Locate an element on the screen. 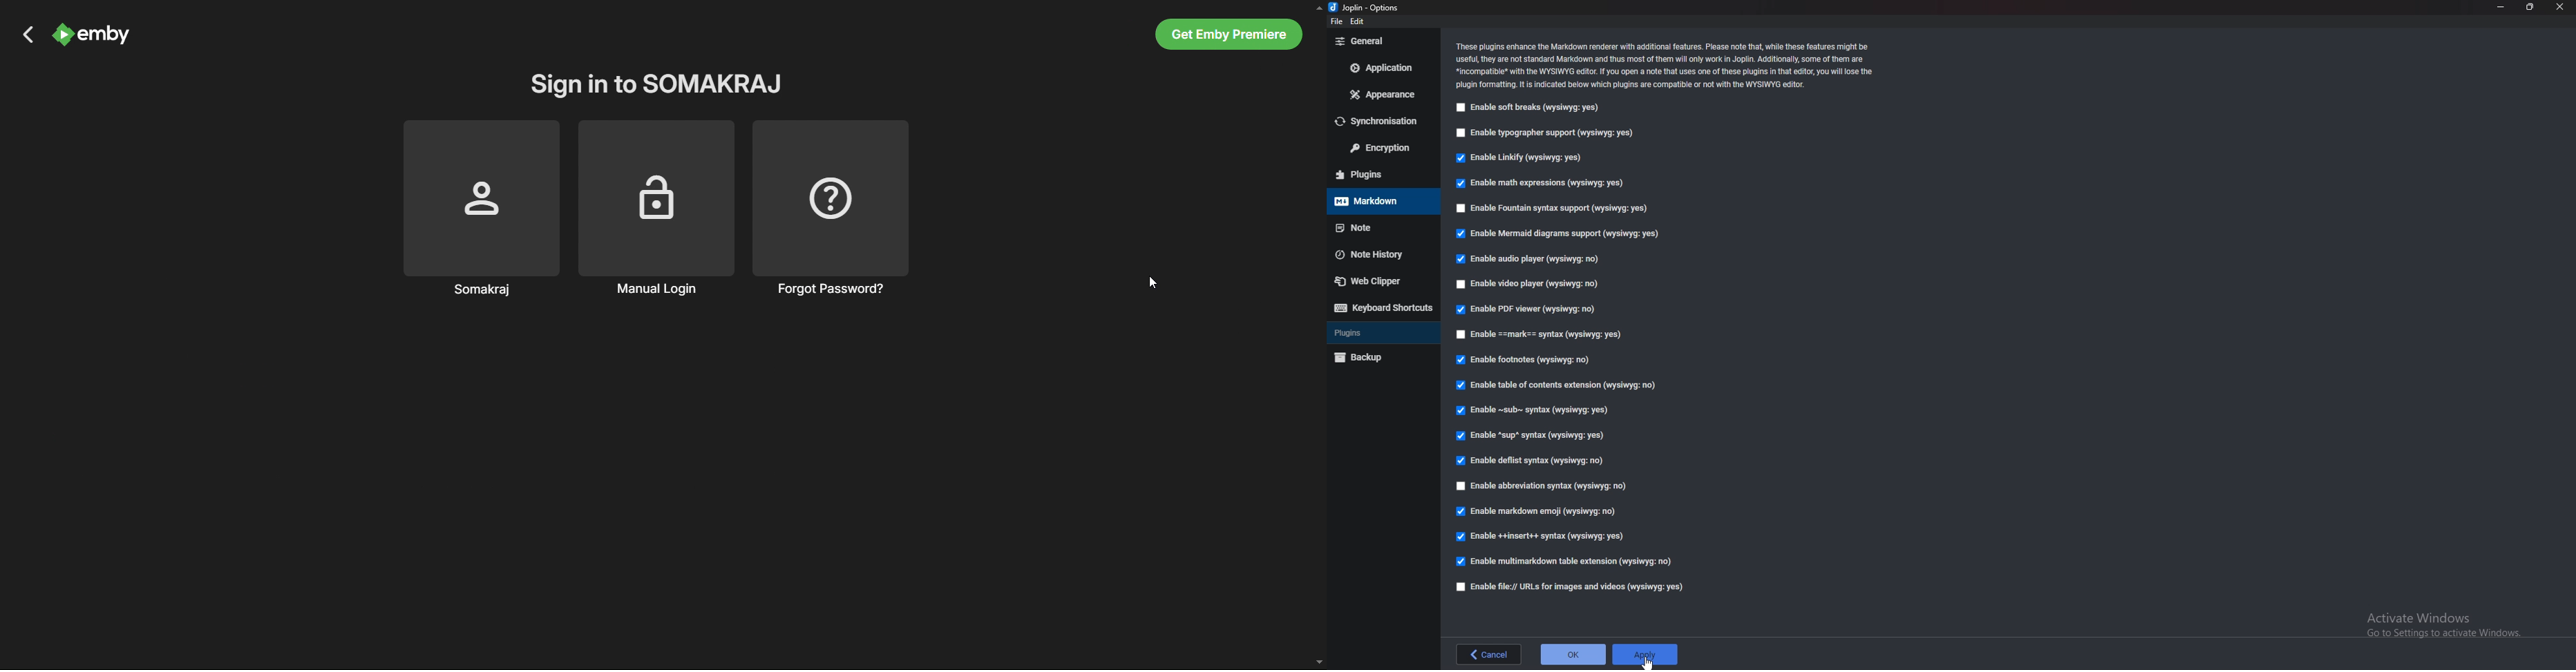 The height and width of the screenshot is (672, 2576). back is located at coordinates (1489, 654).